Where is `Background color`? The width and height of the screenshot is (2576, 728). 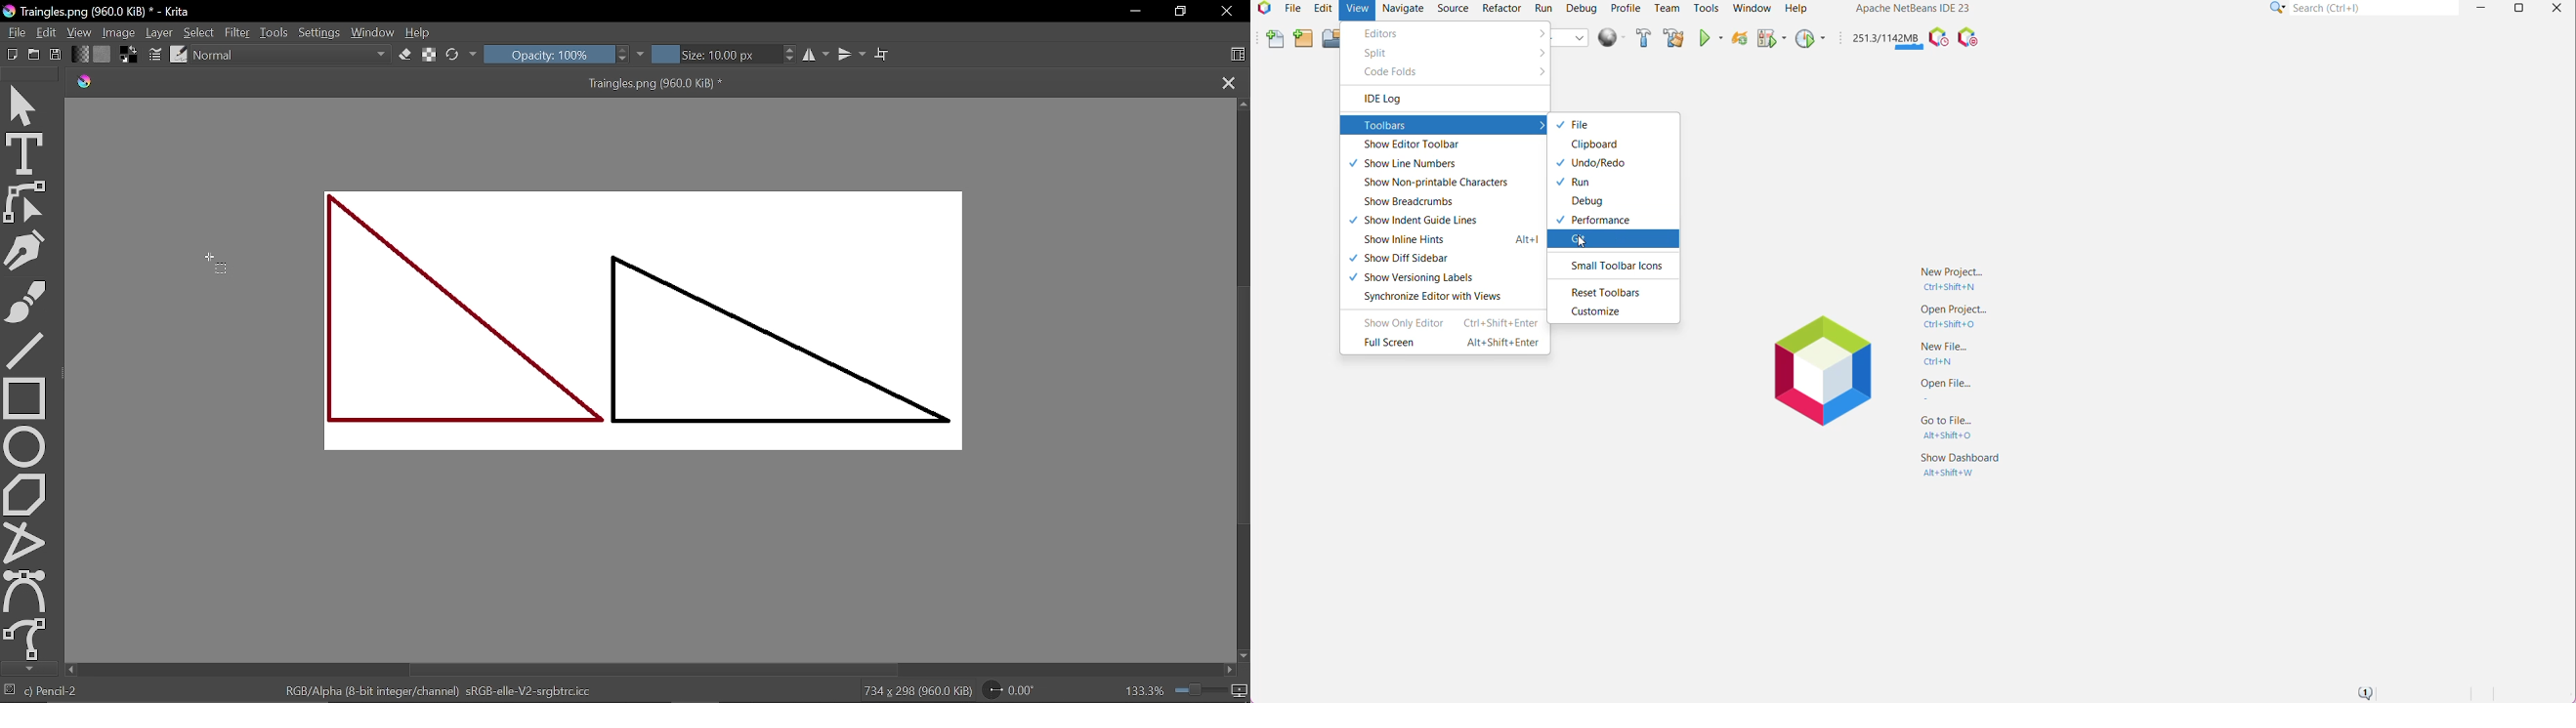
Background color is located at coordinates (129, 55).